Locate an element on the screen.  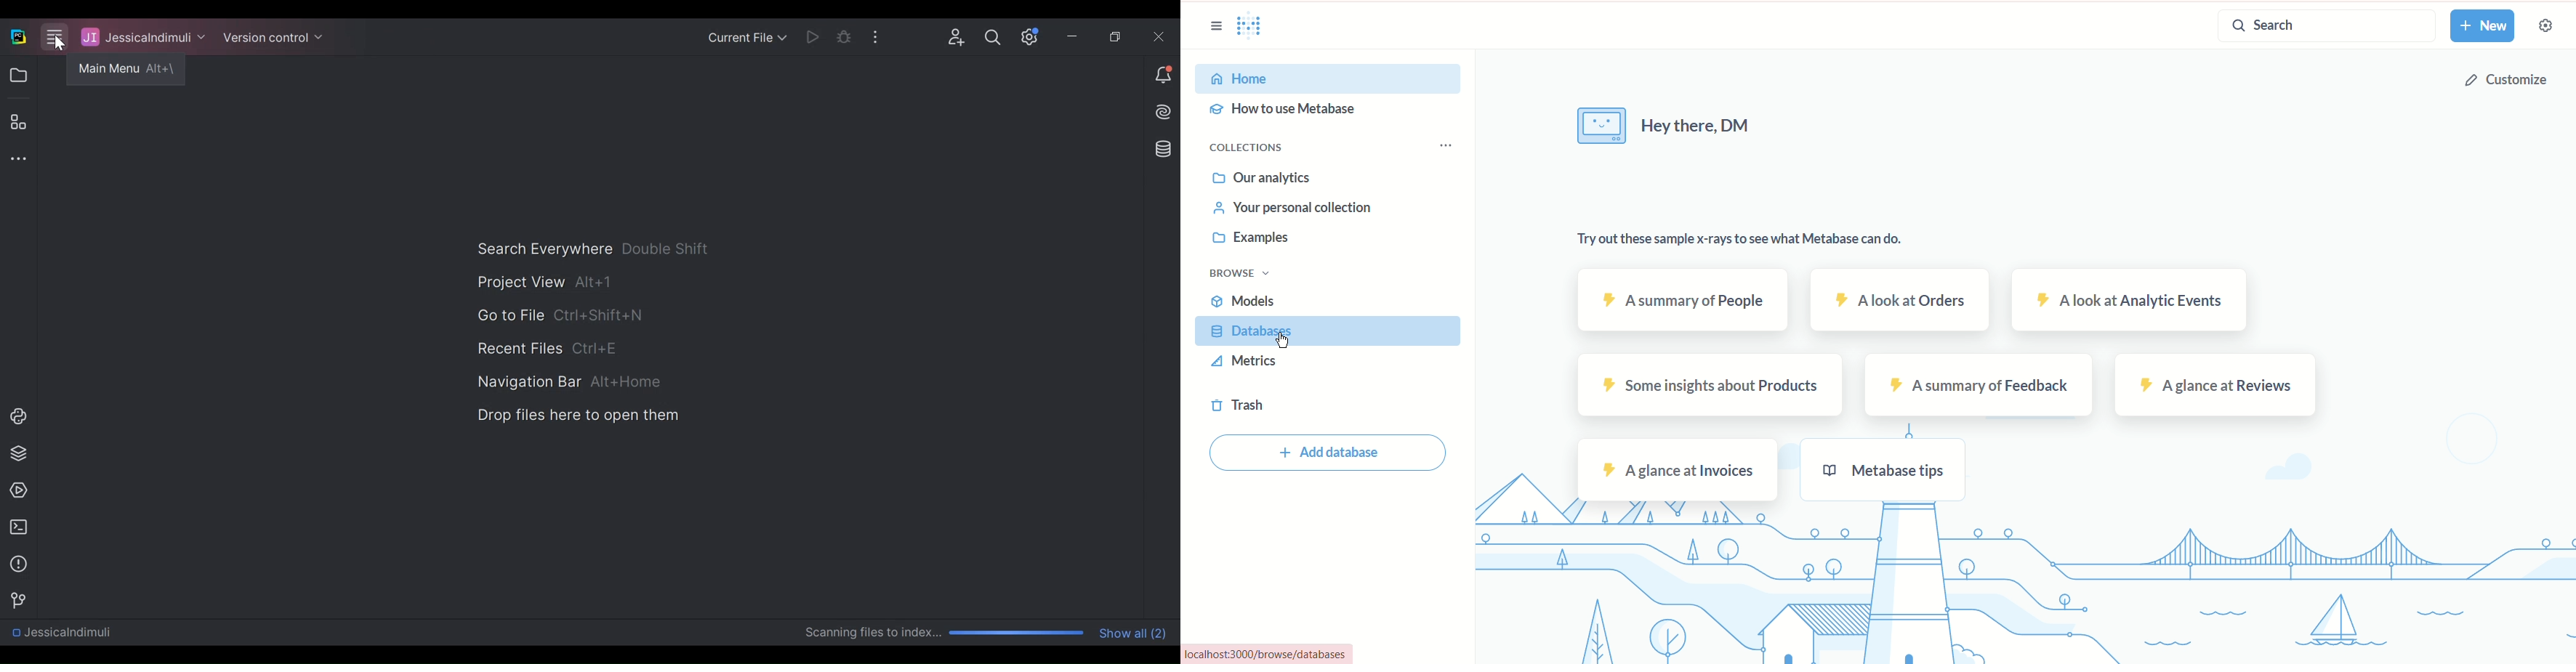
Minimize is located at coordinates (1072, 35).